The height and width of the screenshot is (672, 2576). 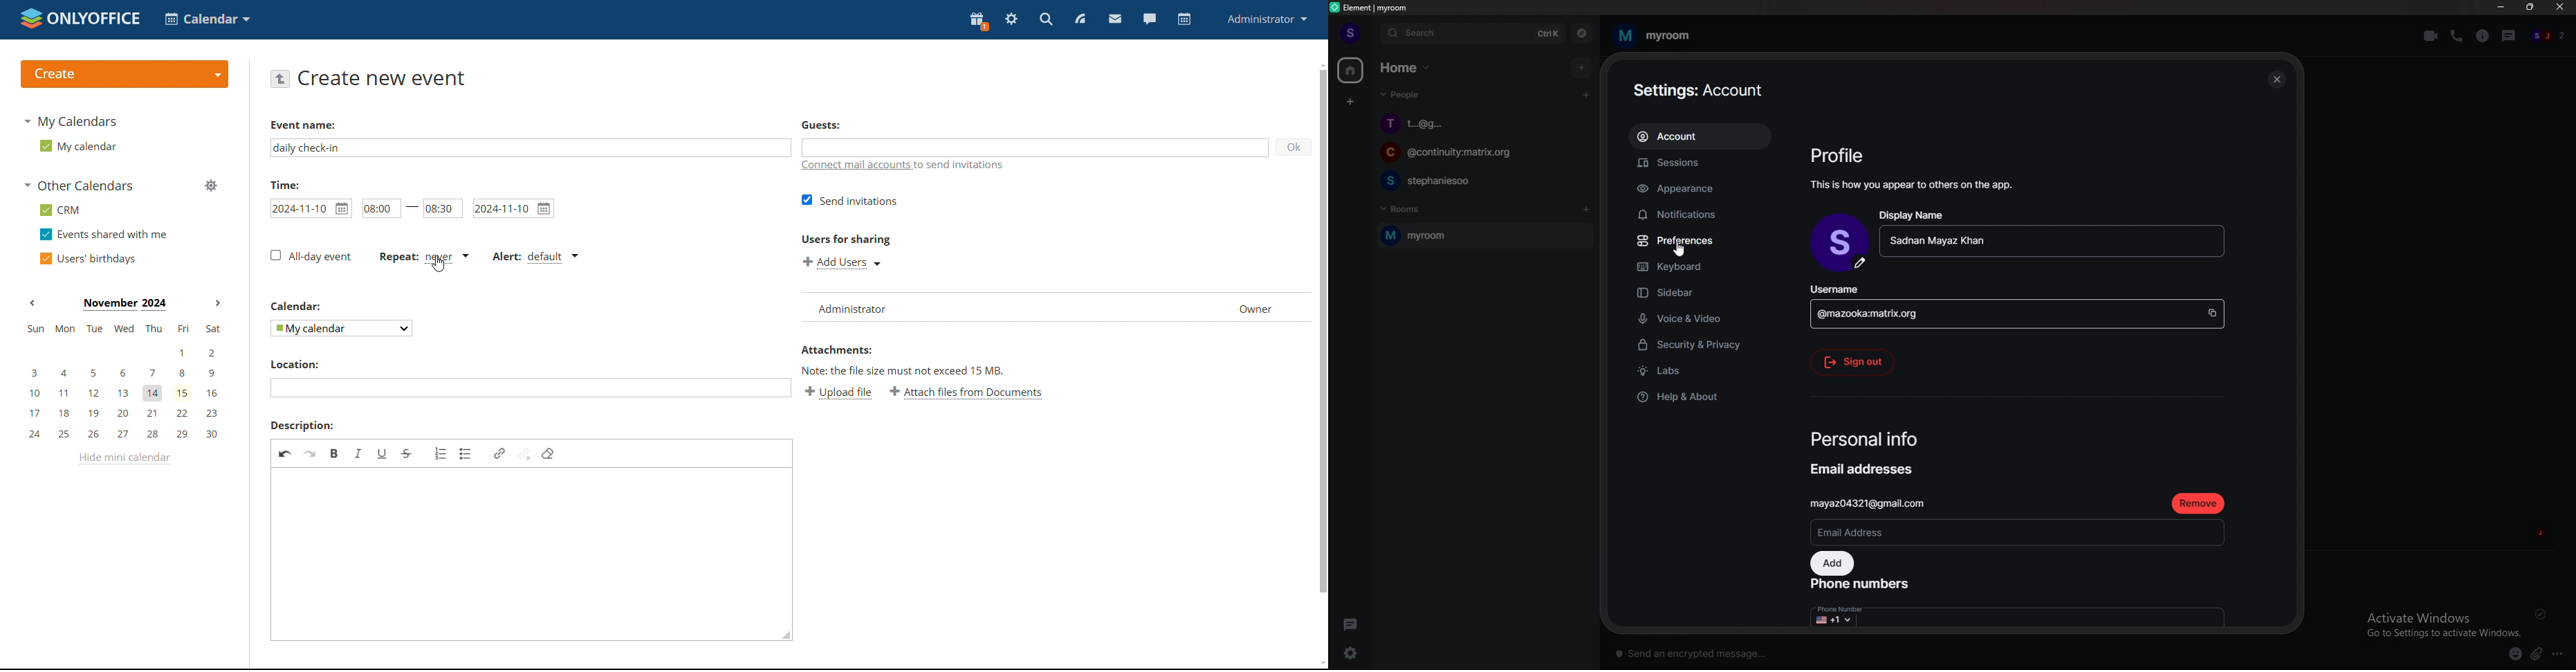 I want to click on present, so click(x=977, y=21).